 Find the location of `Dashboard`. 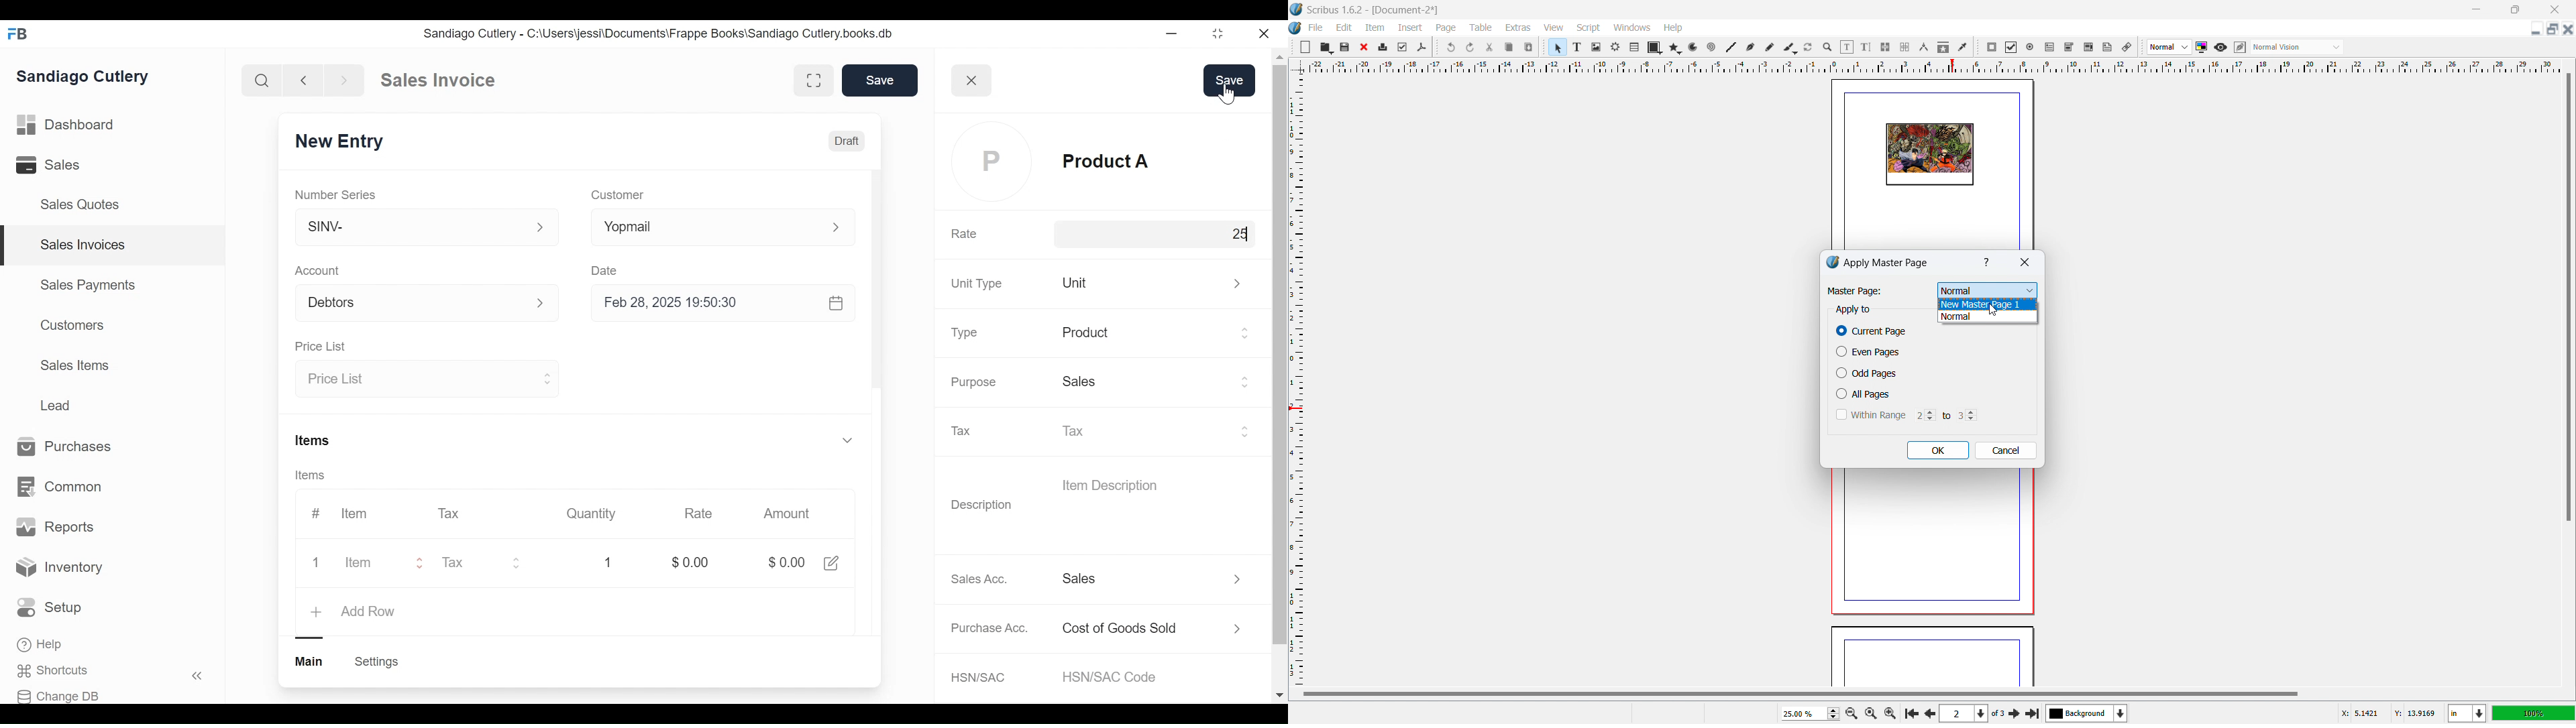

Dashboard is located at coordinates (66, 123).